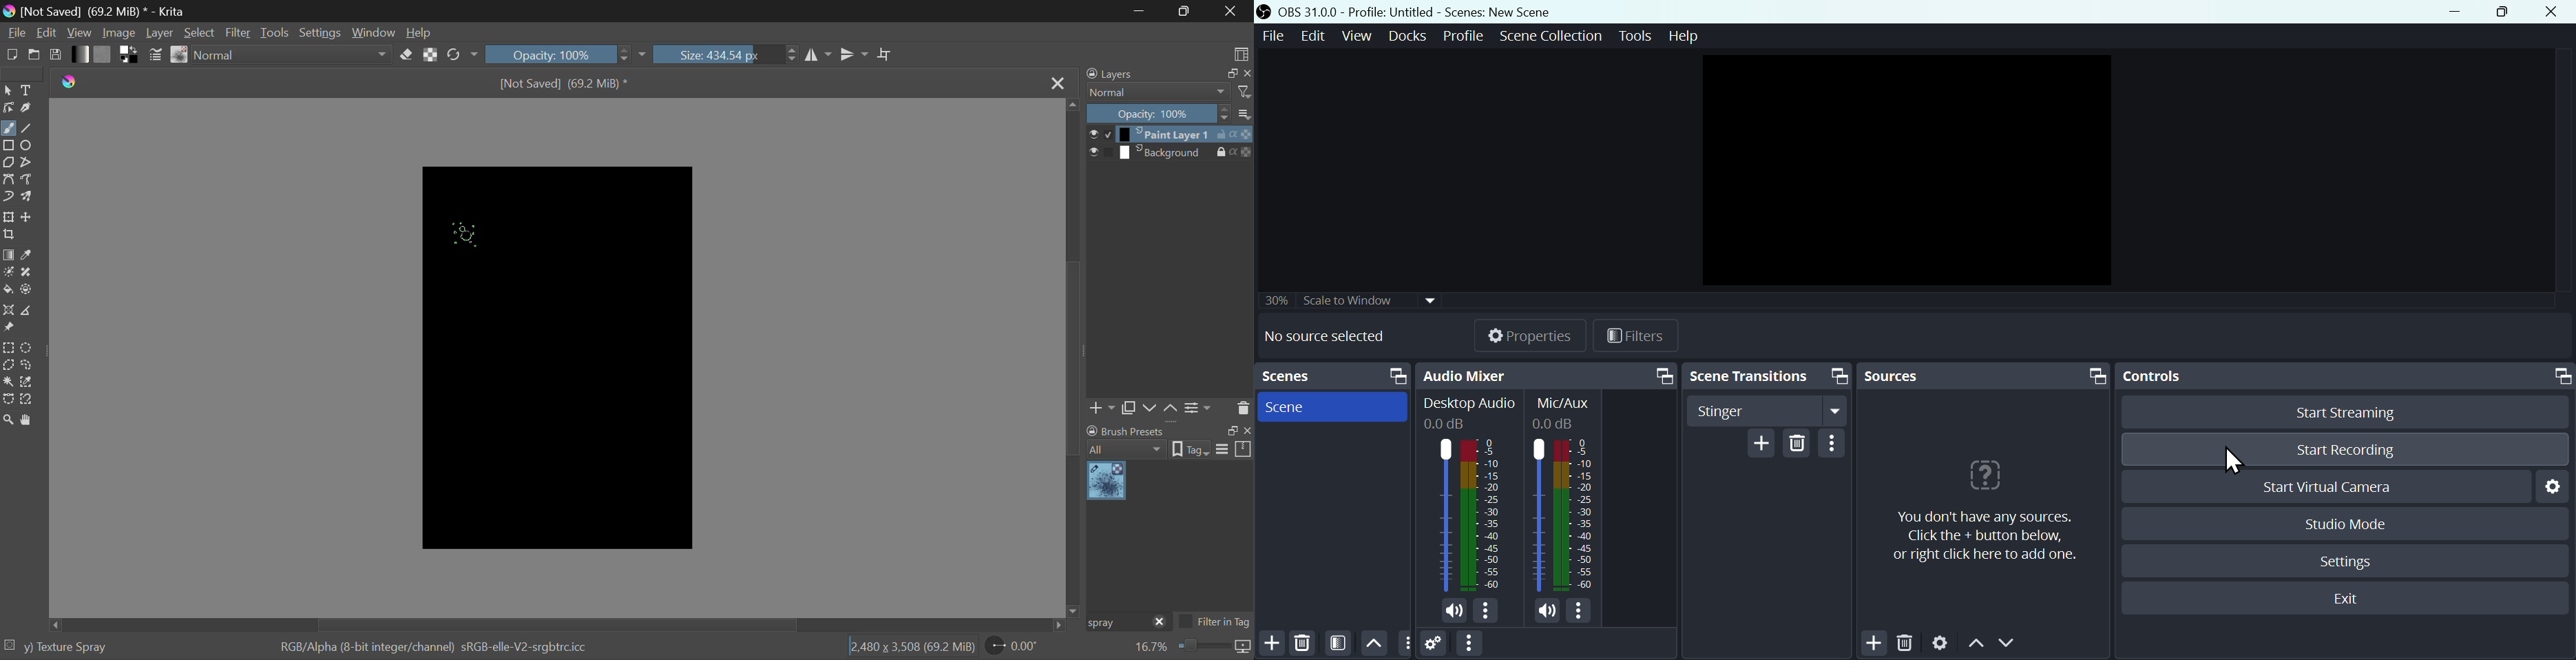 The image size is (2576, 672). What do you see at coordinates (1750, 376) in the screenshot?
I see `Scene transition` at bounding box center [1750, 376].